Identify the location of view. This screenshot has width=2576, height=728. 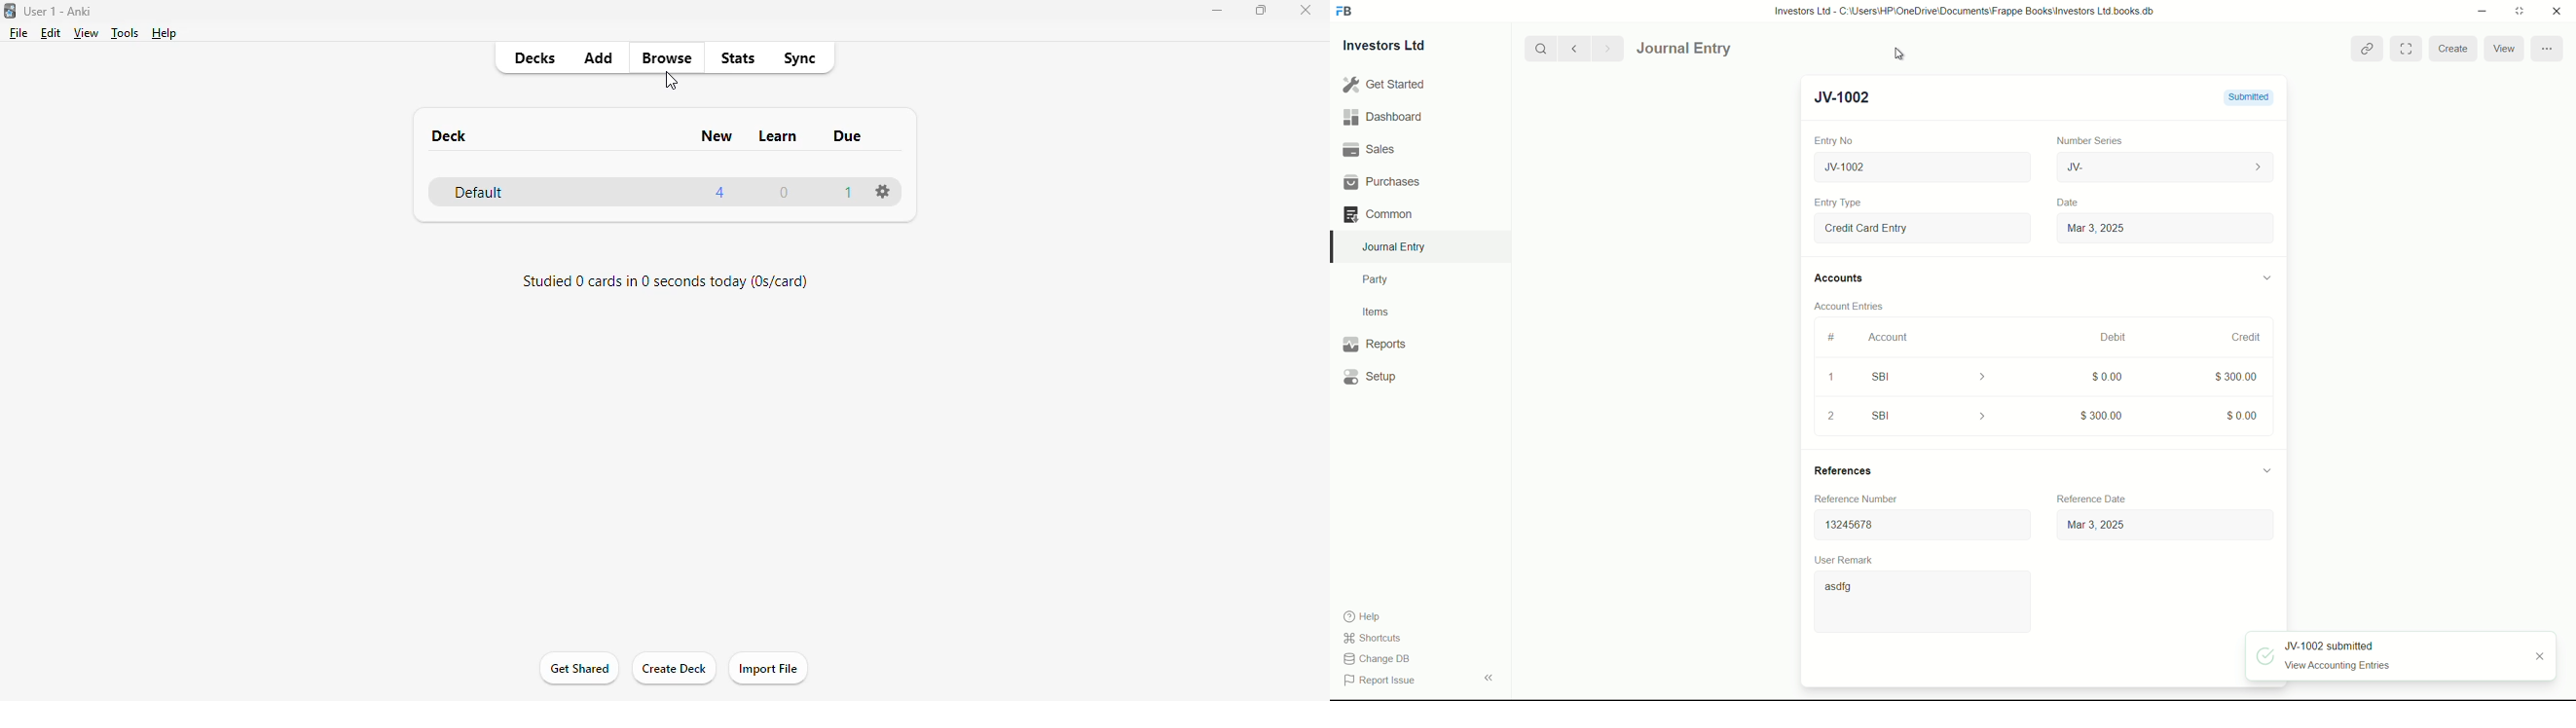
(87, 33).